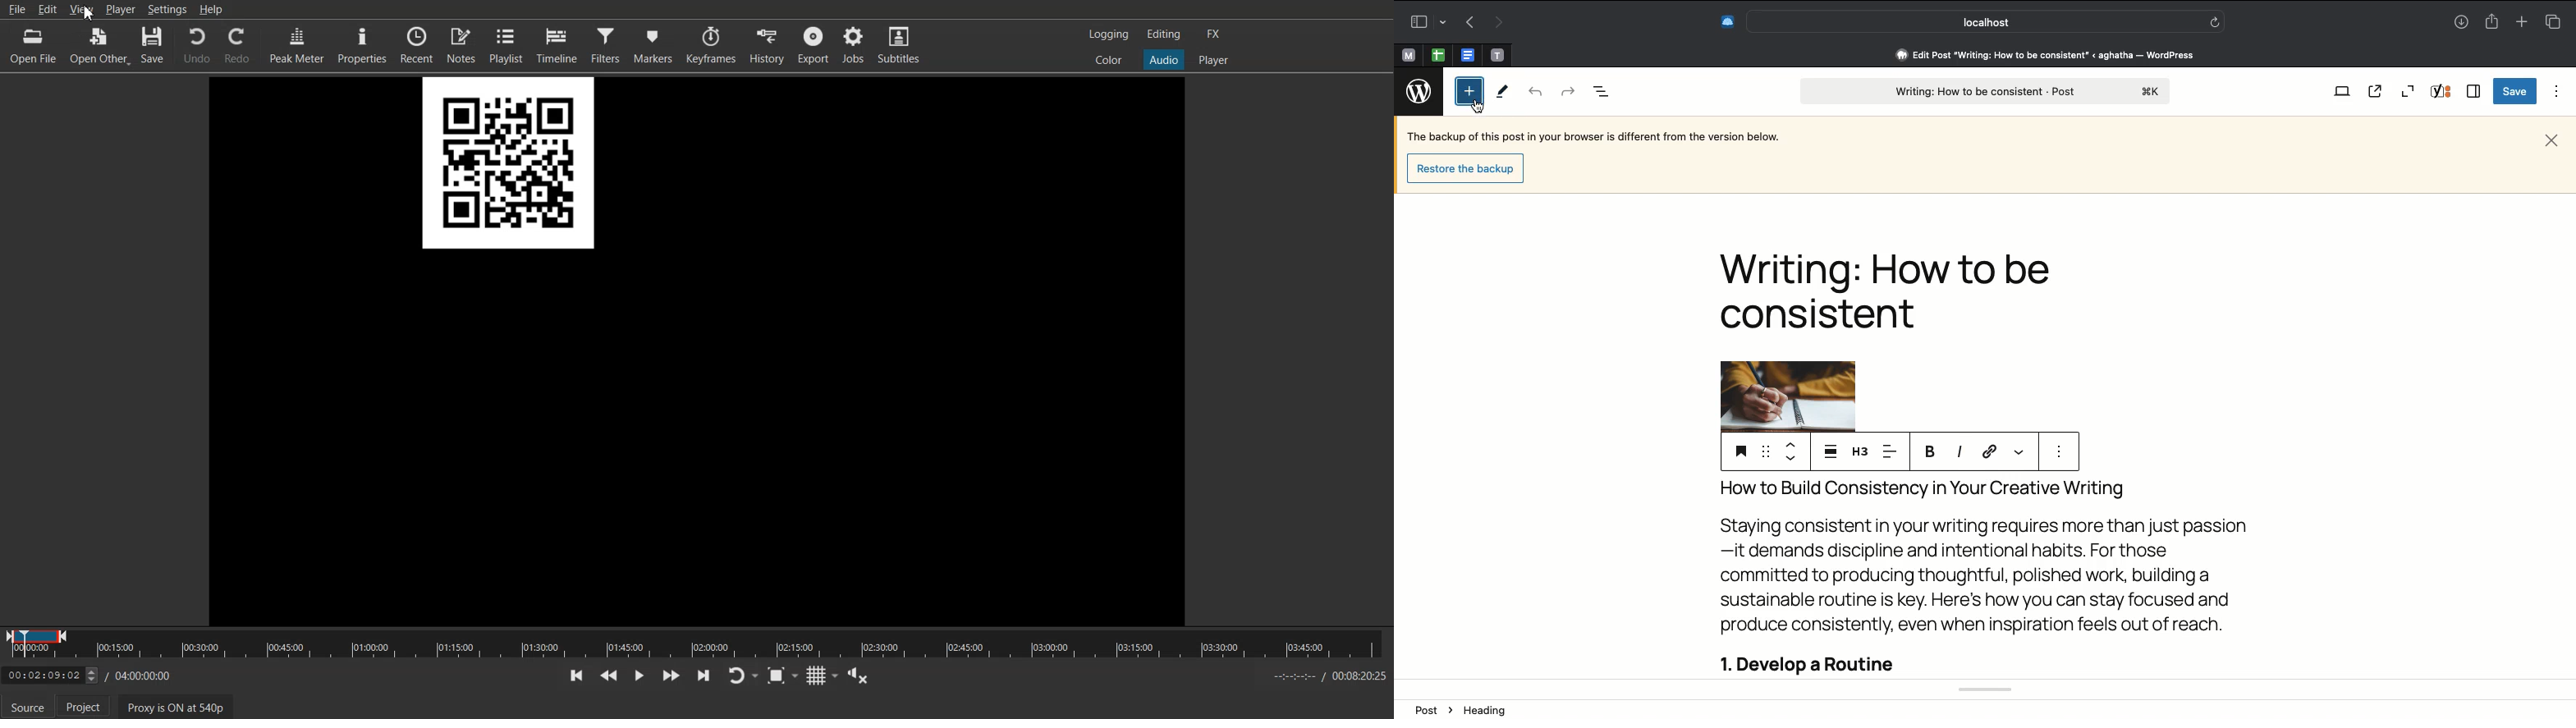 Image resolution: width=2576 pixels, height=728 pixels. I want to click on options, so click(2062, 451).